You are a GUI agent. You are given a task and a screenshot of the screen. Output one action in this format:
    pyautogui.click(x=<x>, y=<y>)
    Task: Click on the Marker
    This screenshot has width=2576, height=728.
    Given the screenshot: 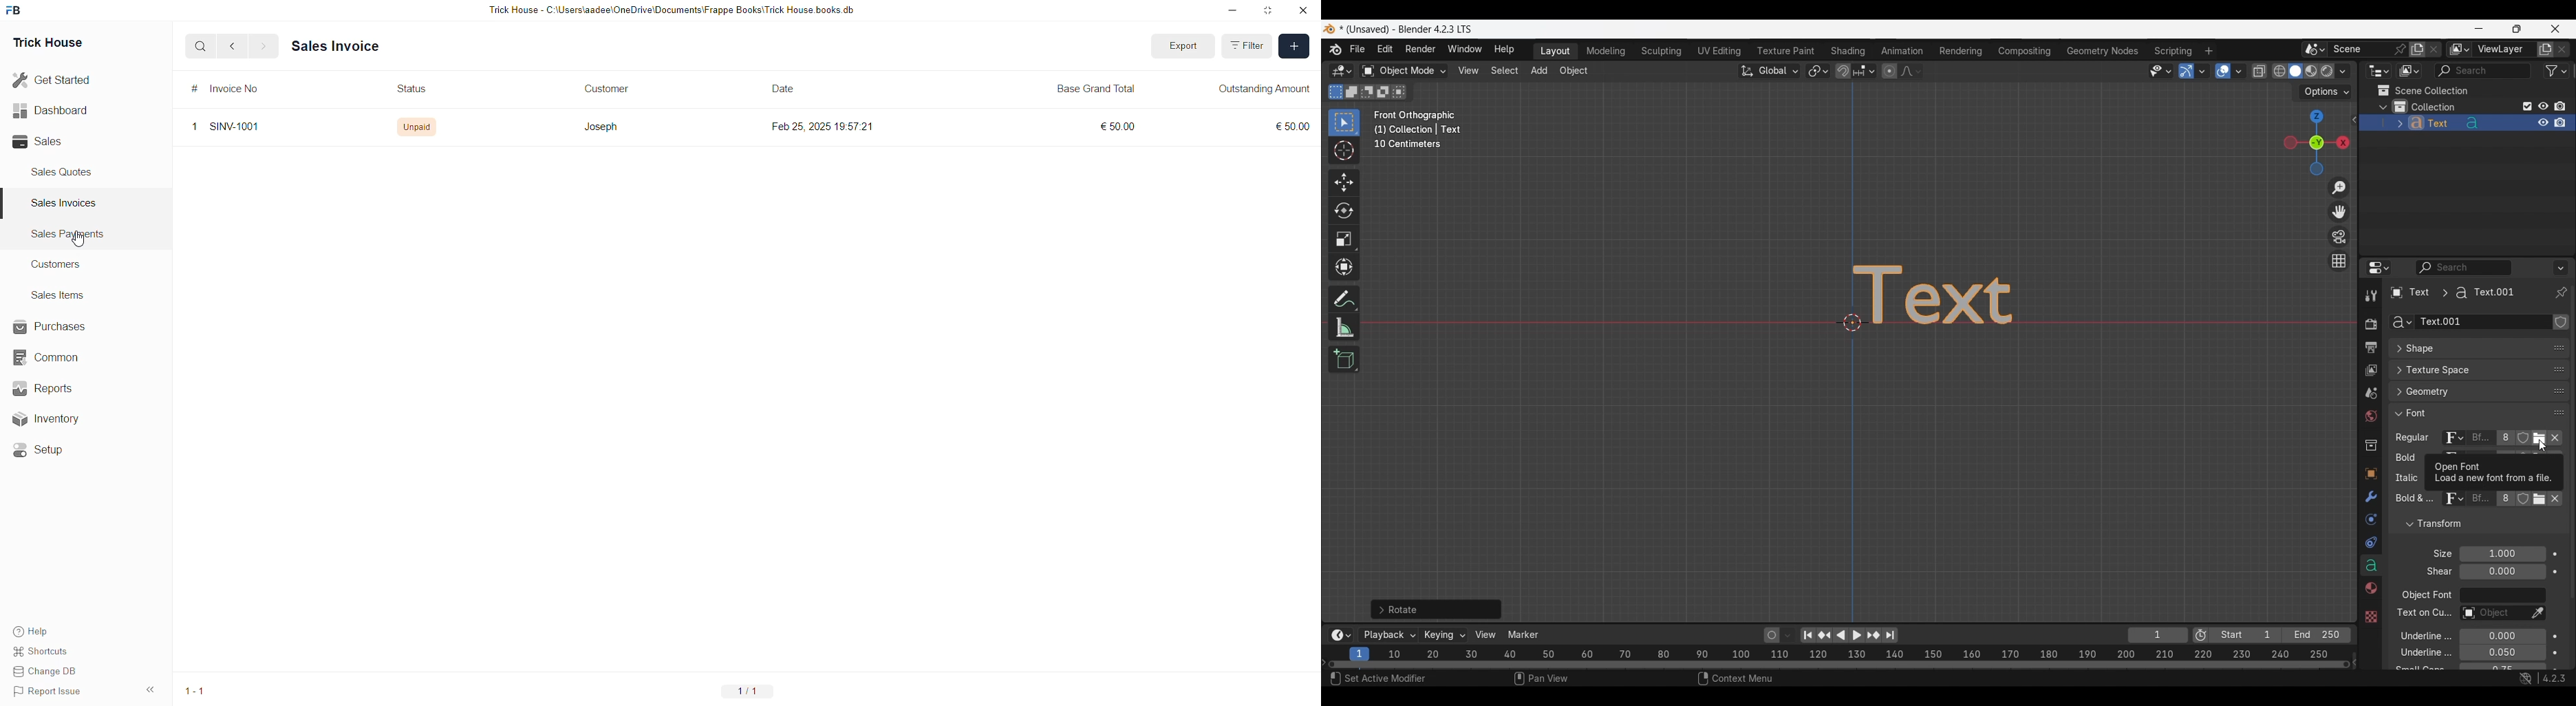 What is the action you would take?
    pyautogui.click(x=1524, y=635)
    